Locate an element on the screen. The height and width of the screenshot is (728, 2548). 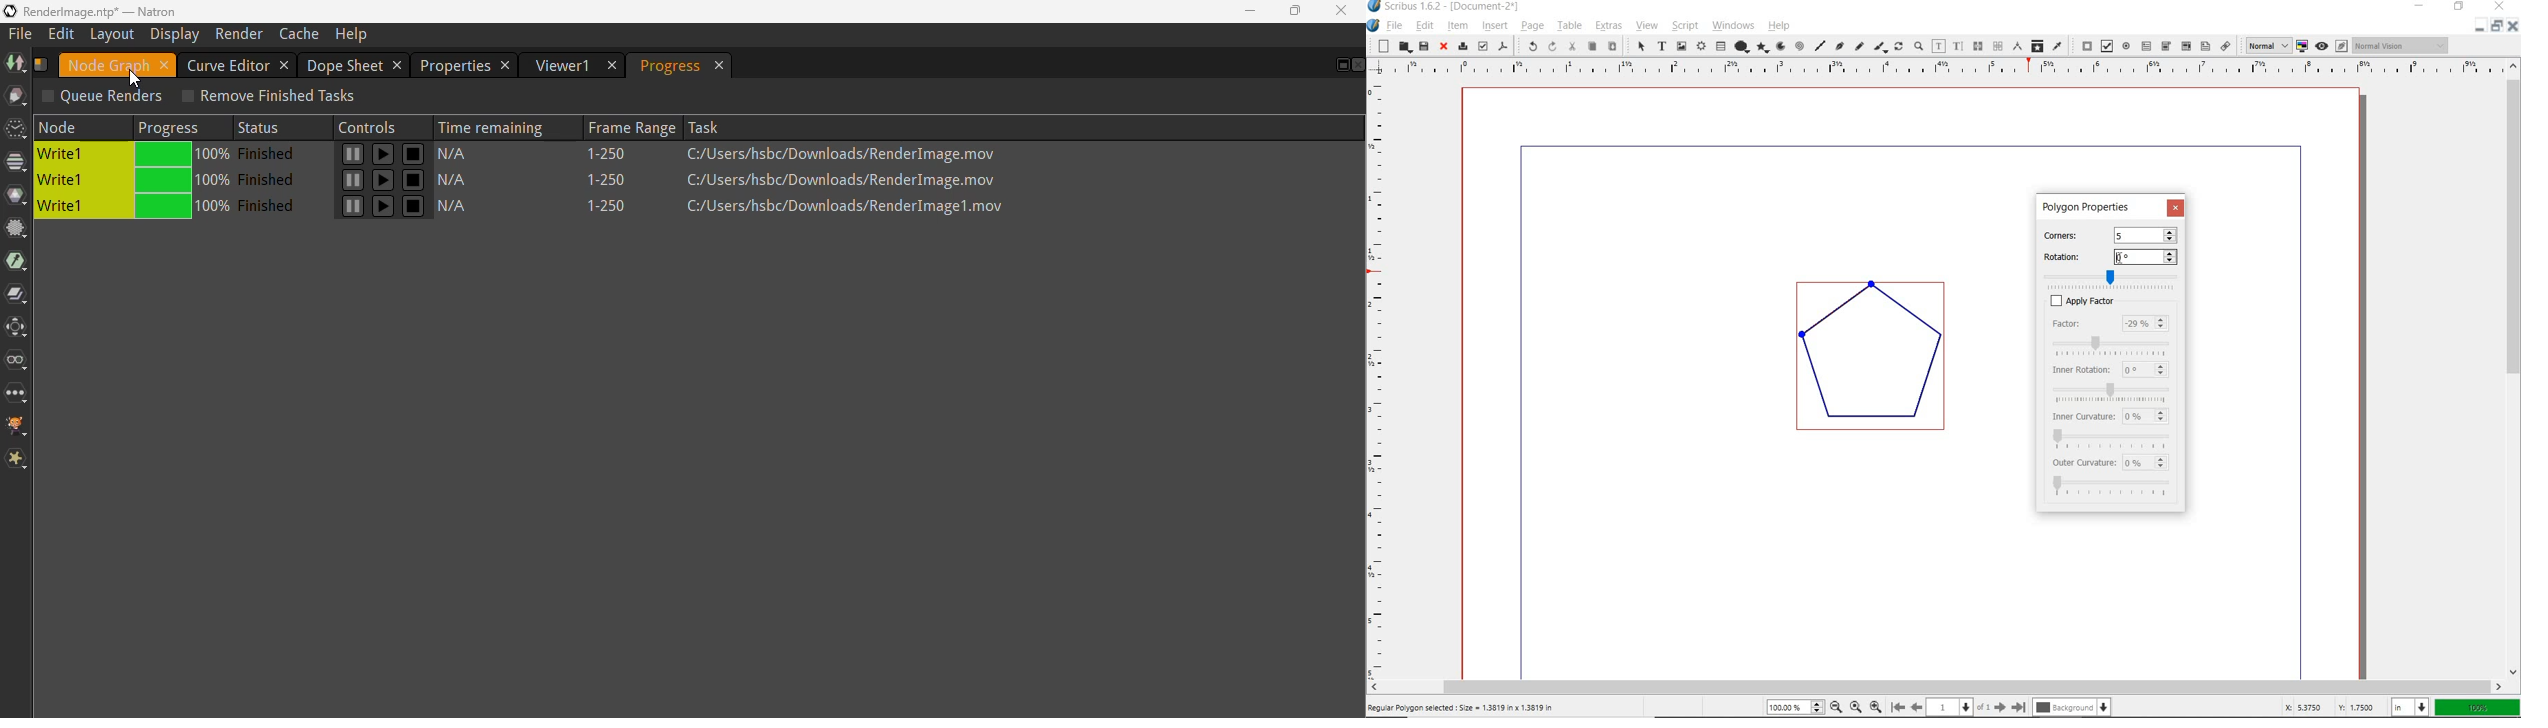
Move to next page is located at coordinates (1995, 707).